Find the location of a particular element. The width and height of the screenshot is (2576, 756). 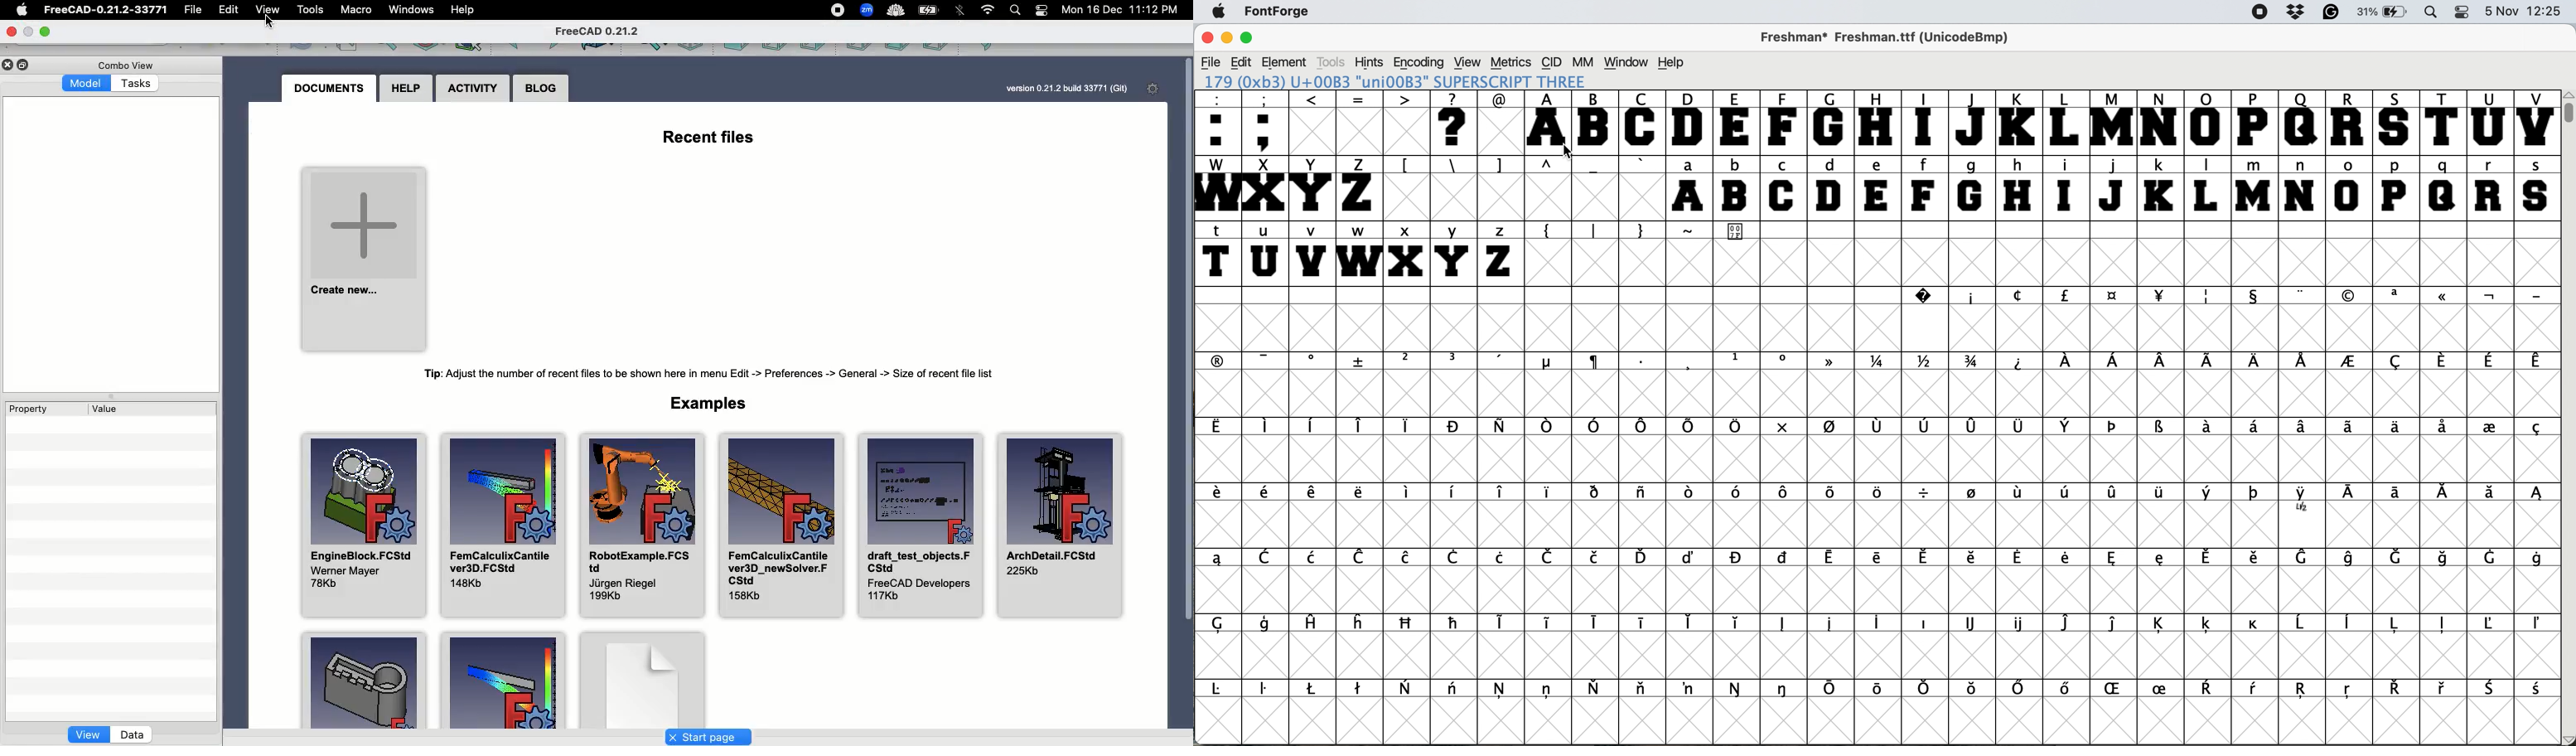

symbol is located at coordinates (1268, 427).